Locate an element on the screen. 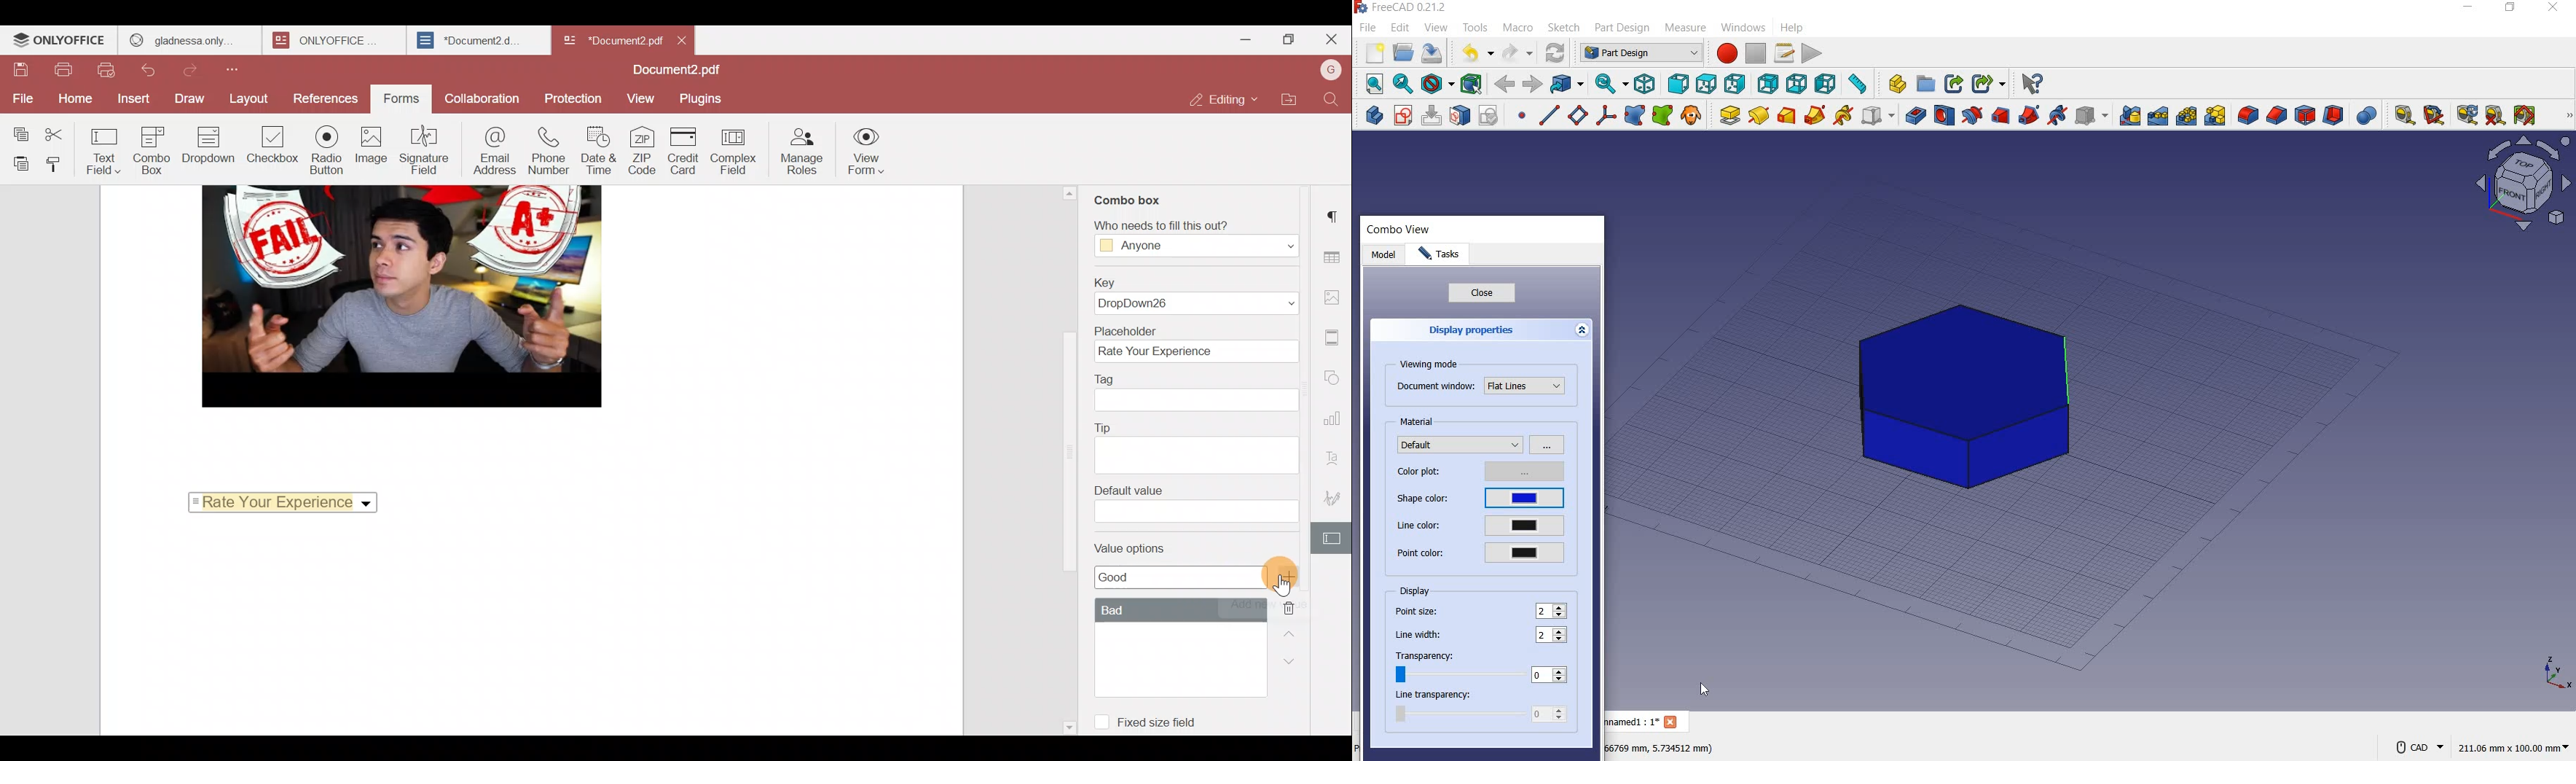 The image size is (2576, 784). measure distance is located at coordinates (1860, 85).